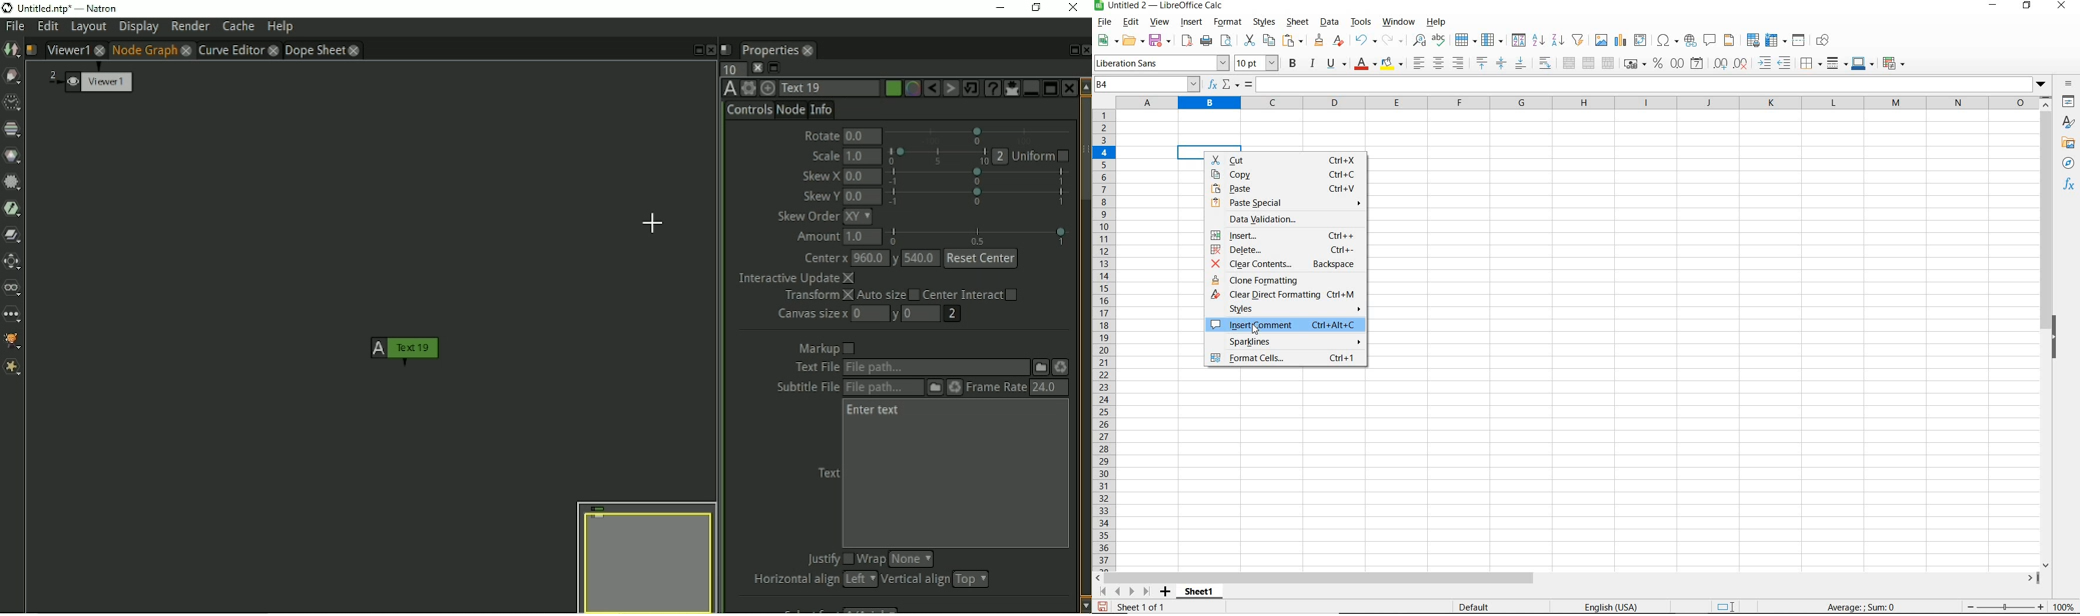  Describe the element at coordinates (1391, 41) in the screenshot. I see `redo` at that location.